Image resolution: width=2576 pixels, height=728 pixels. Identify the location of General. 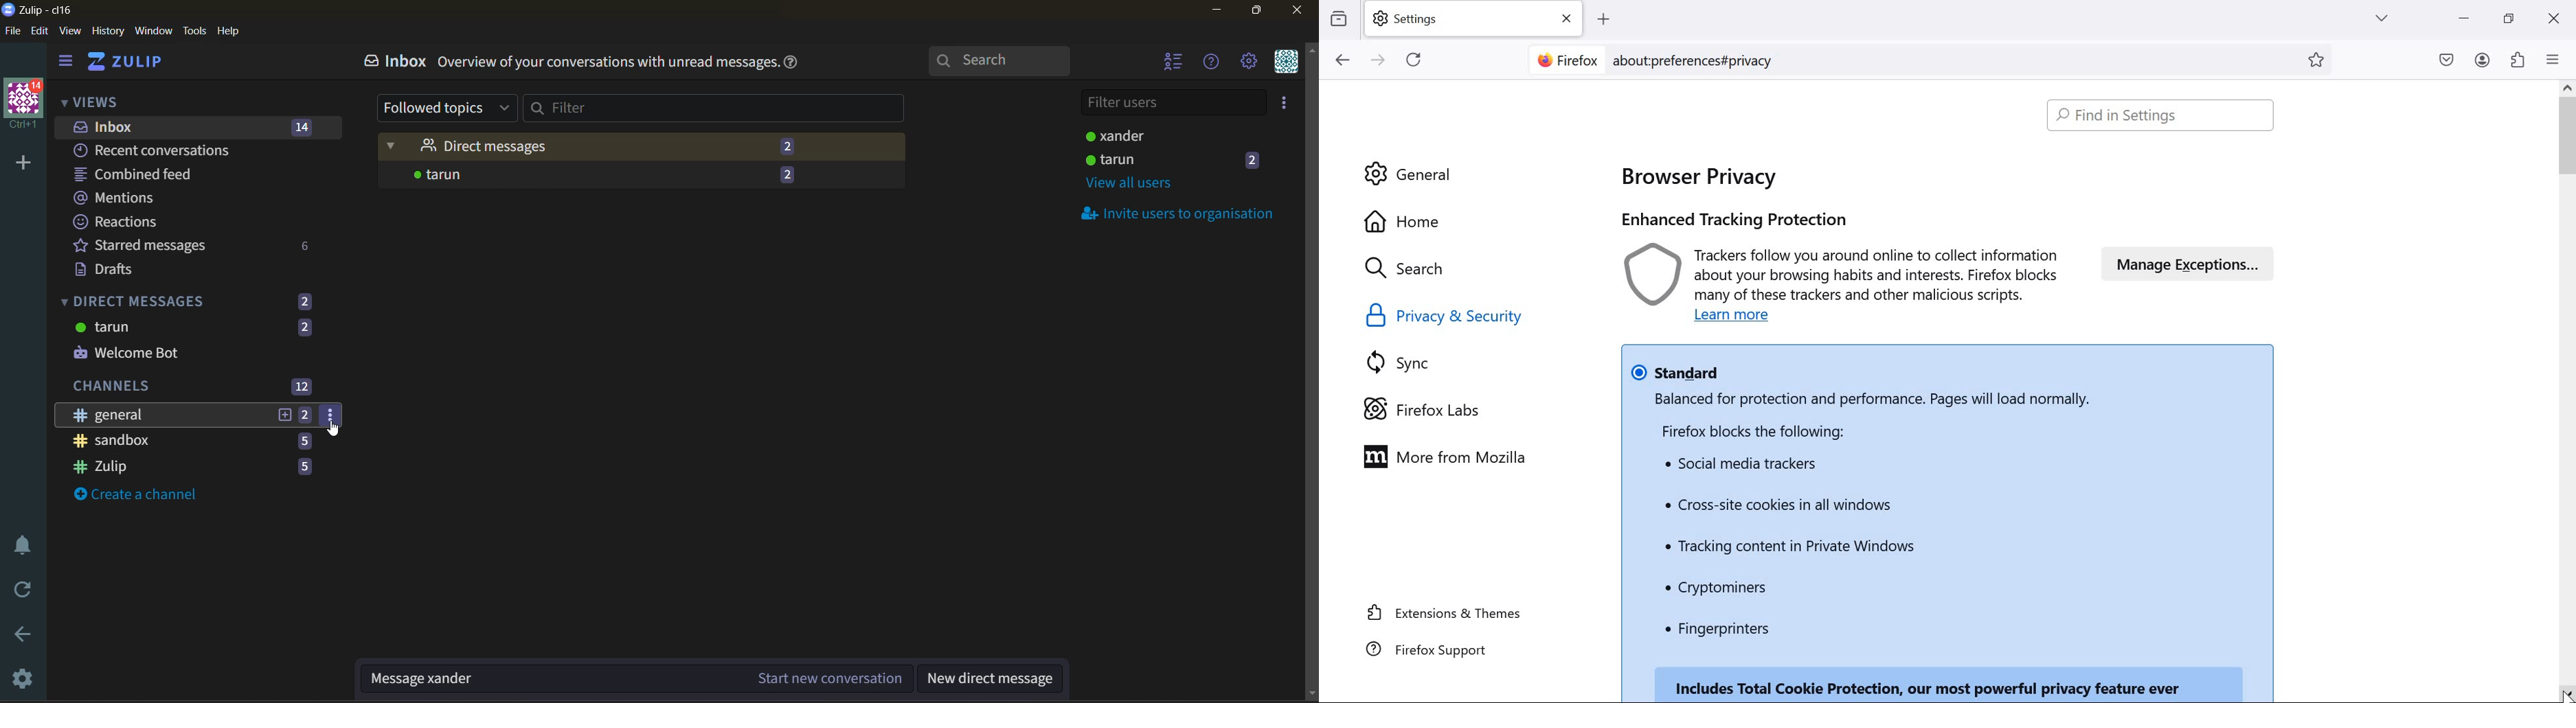
(1412, 173).